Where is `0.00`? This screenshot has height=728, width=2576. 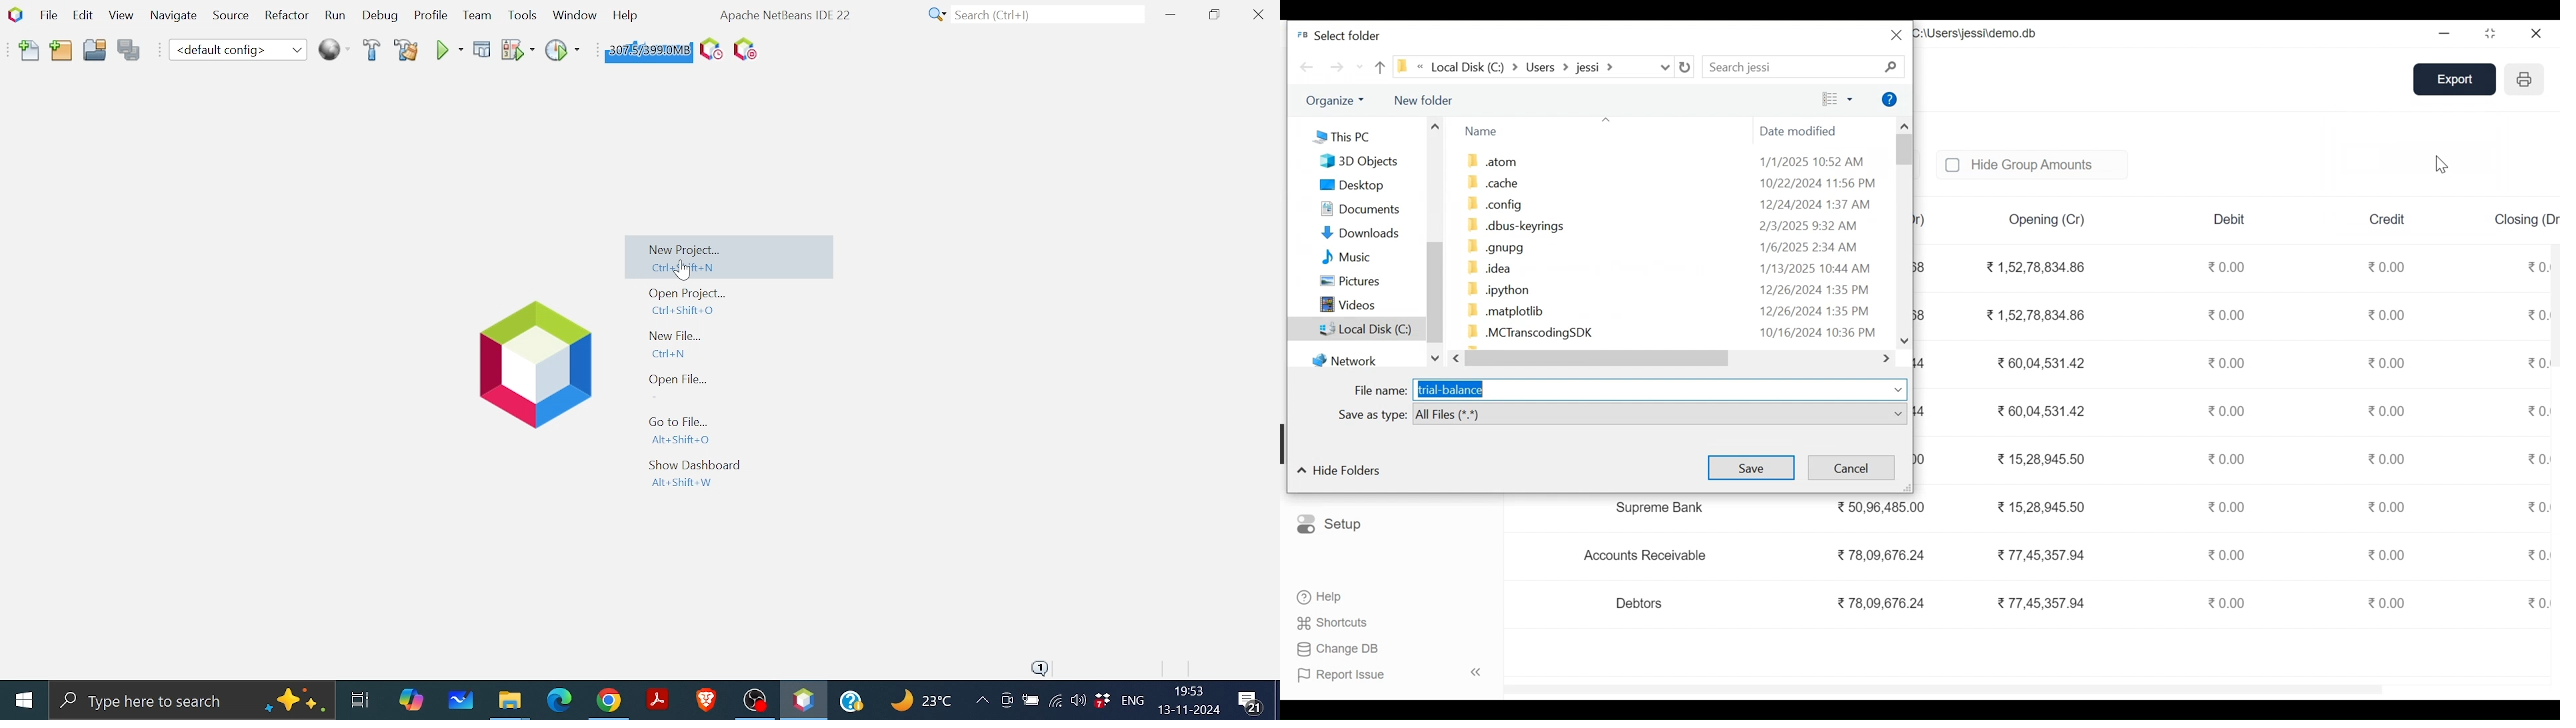
0.00 is located at coordinates (2230, 316).